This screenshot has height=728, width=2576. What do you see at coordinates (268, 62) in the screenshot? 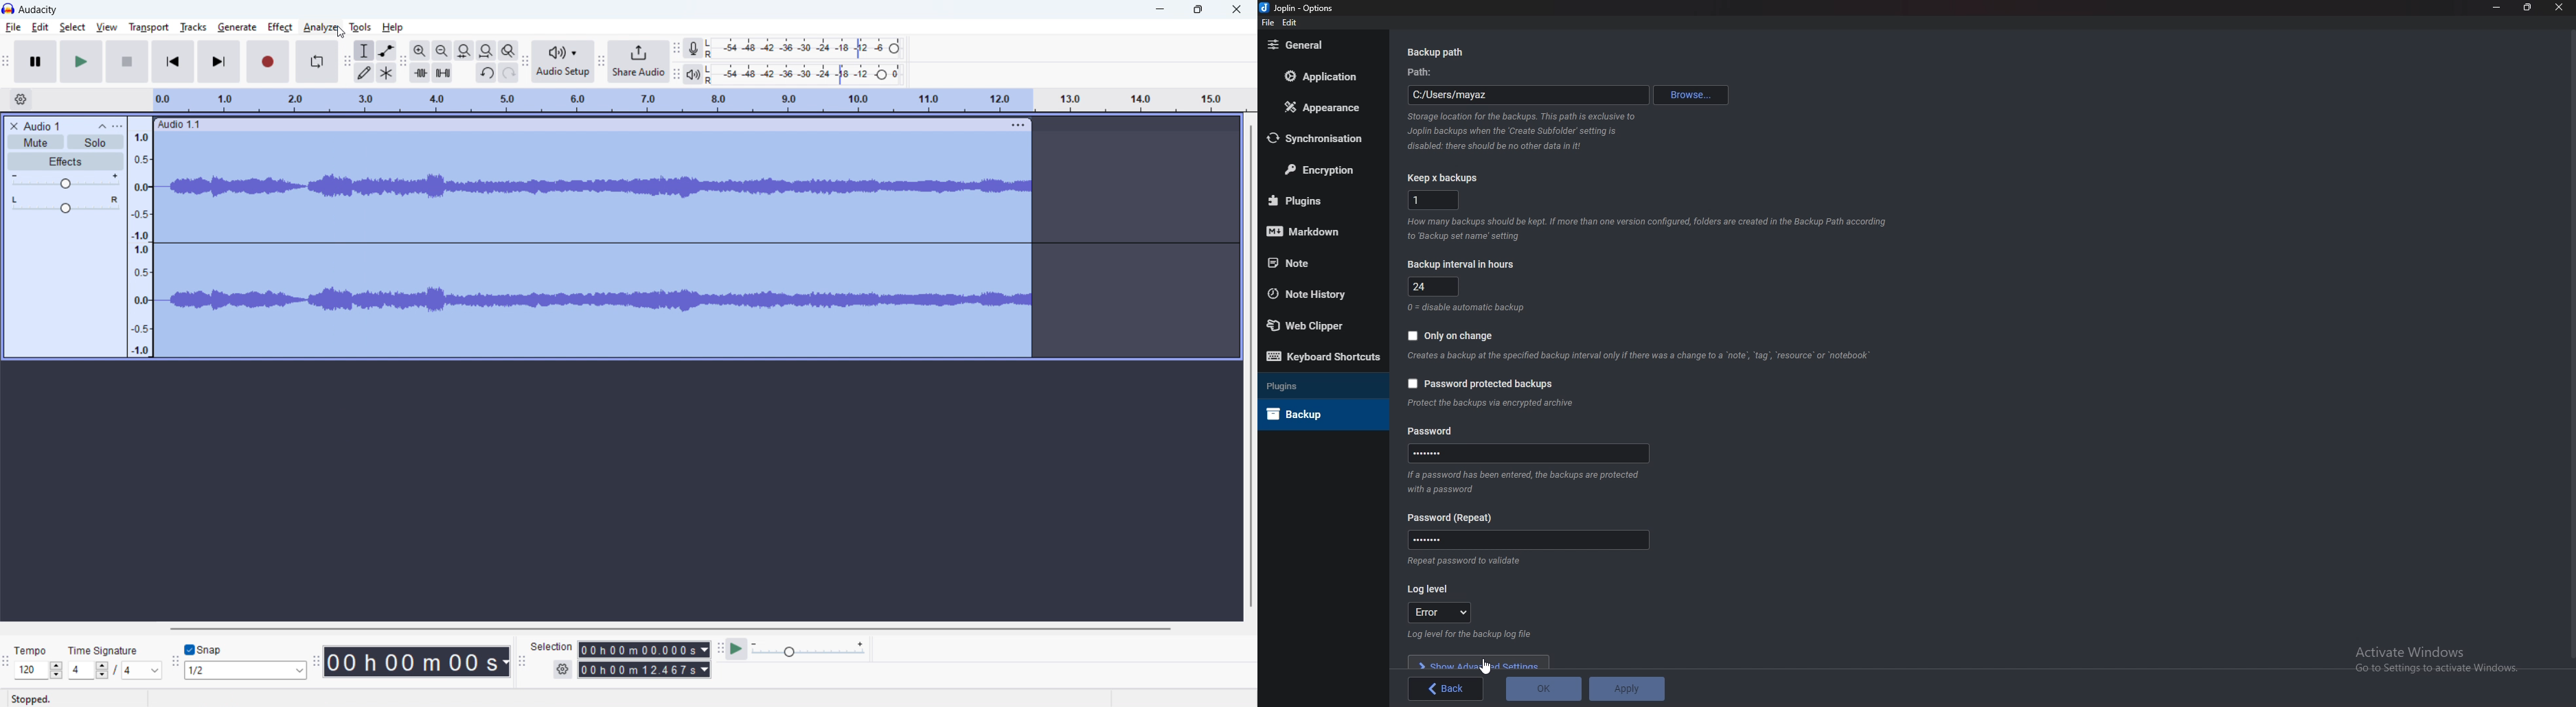
I see `record` at bounding box center [268, 62].